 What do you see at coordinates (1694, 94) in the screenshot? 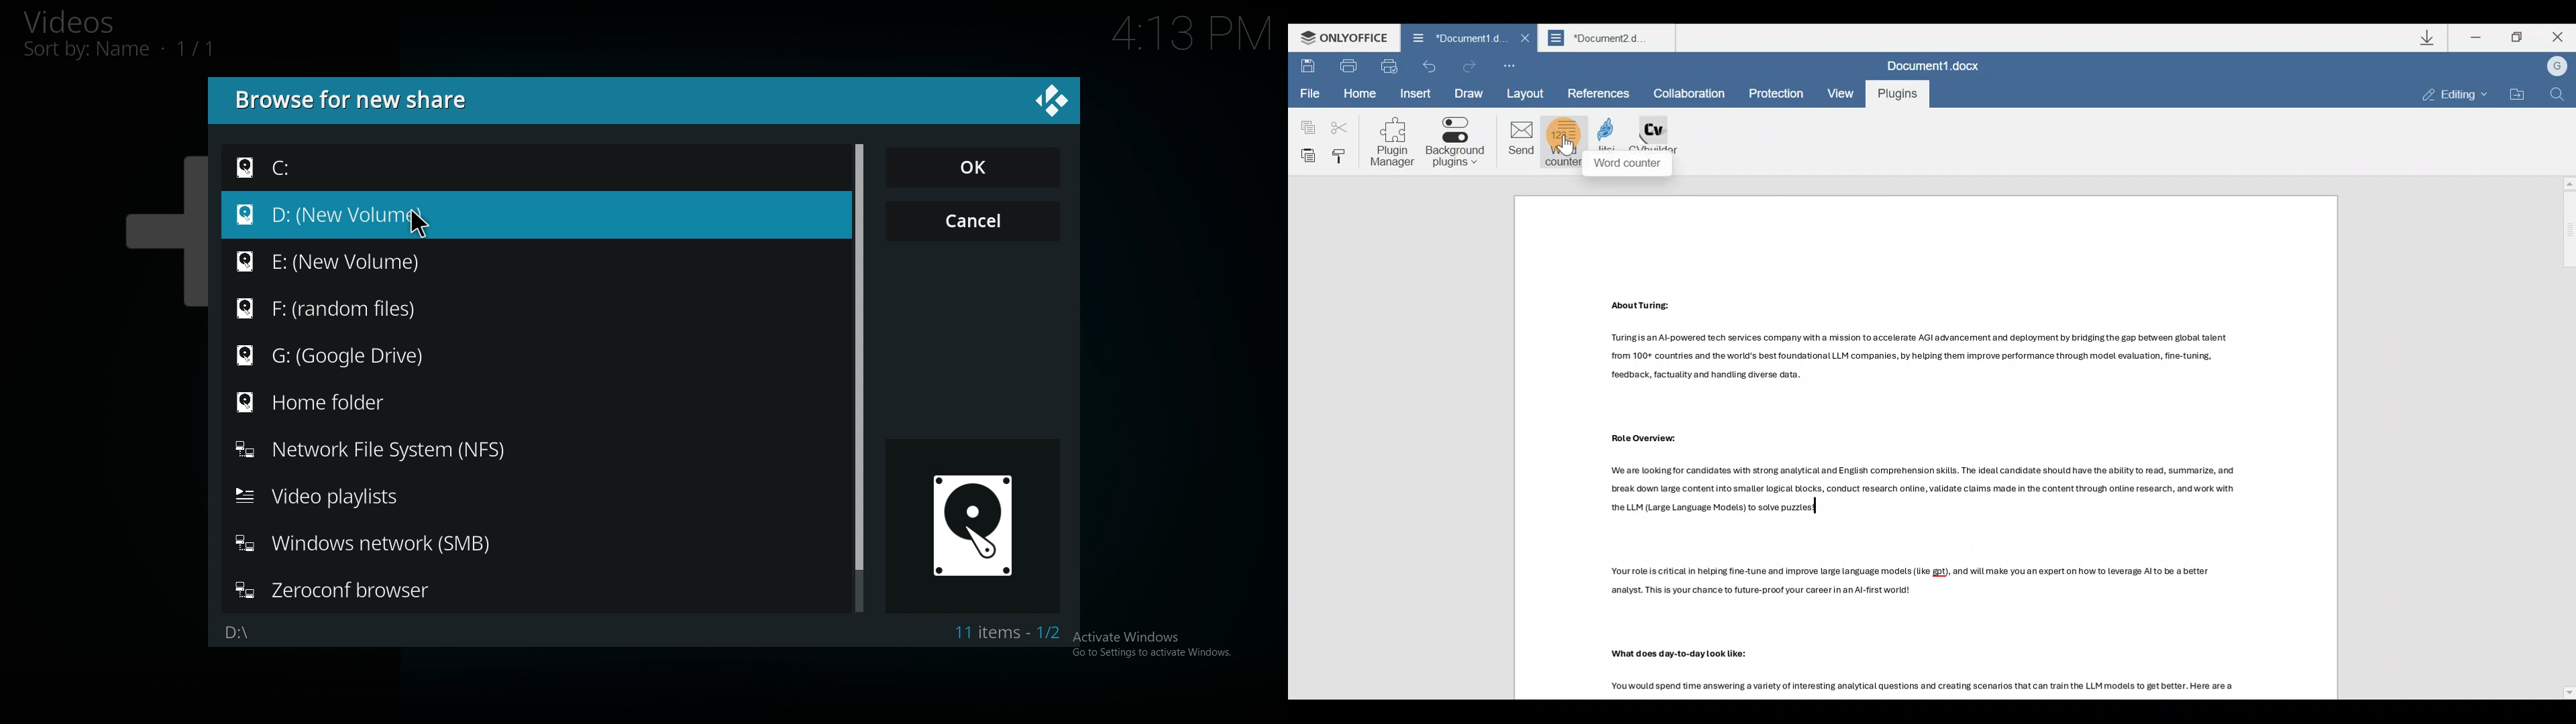
I see `Collaboration` at bounding box center [1694, 94].